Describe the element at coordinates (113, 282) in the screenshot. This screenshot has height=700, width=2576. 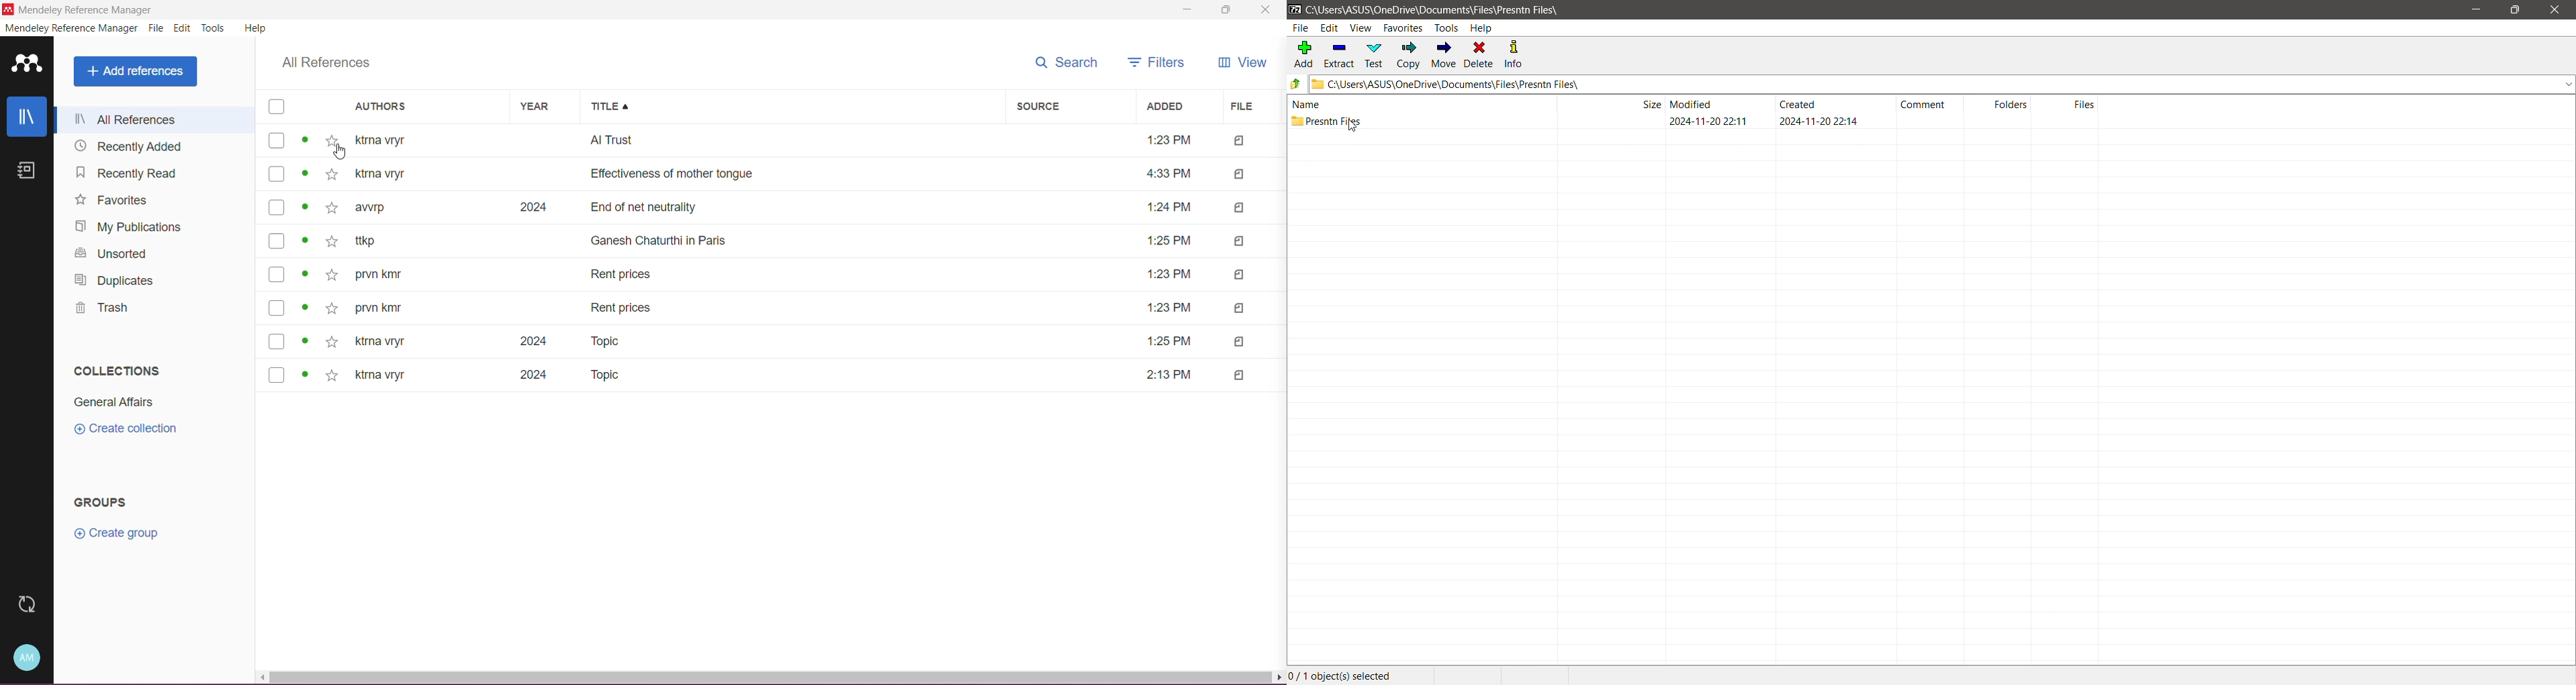
I see `Duplicates` at that location.